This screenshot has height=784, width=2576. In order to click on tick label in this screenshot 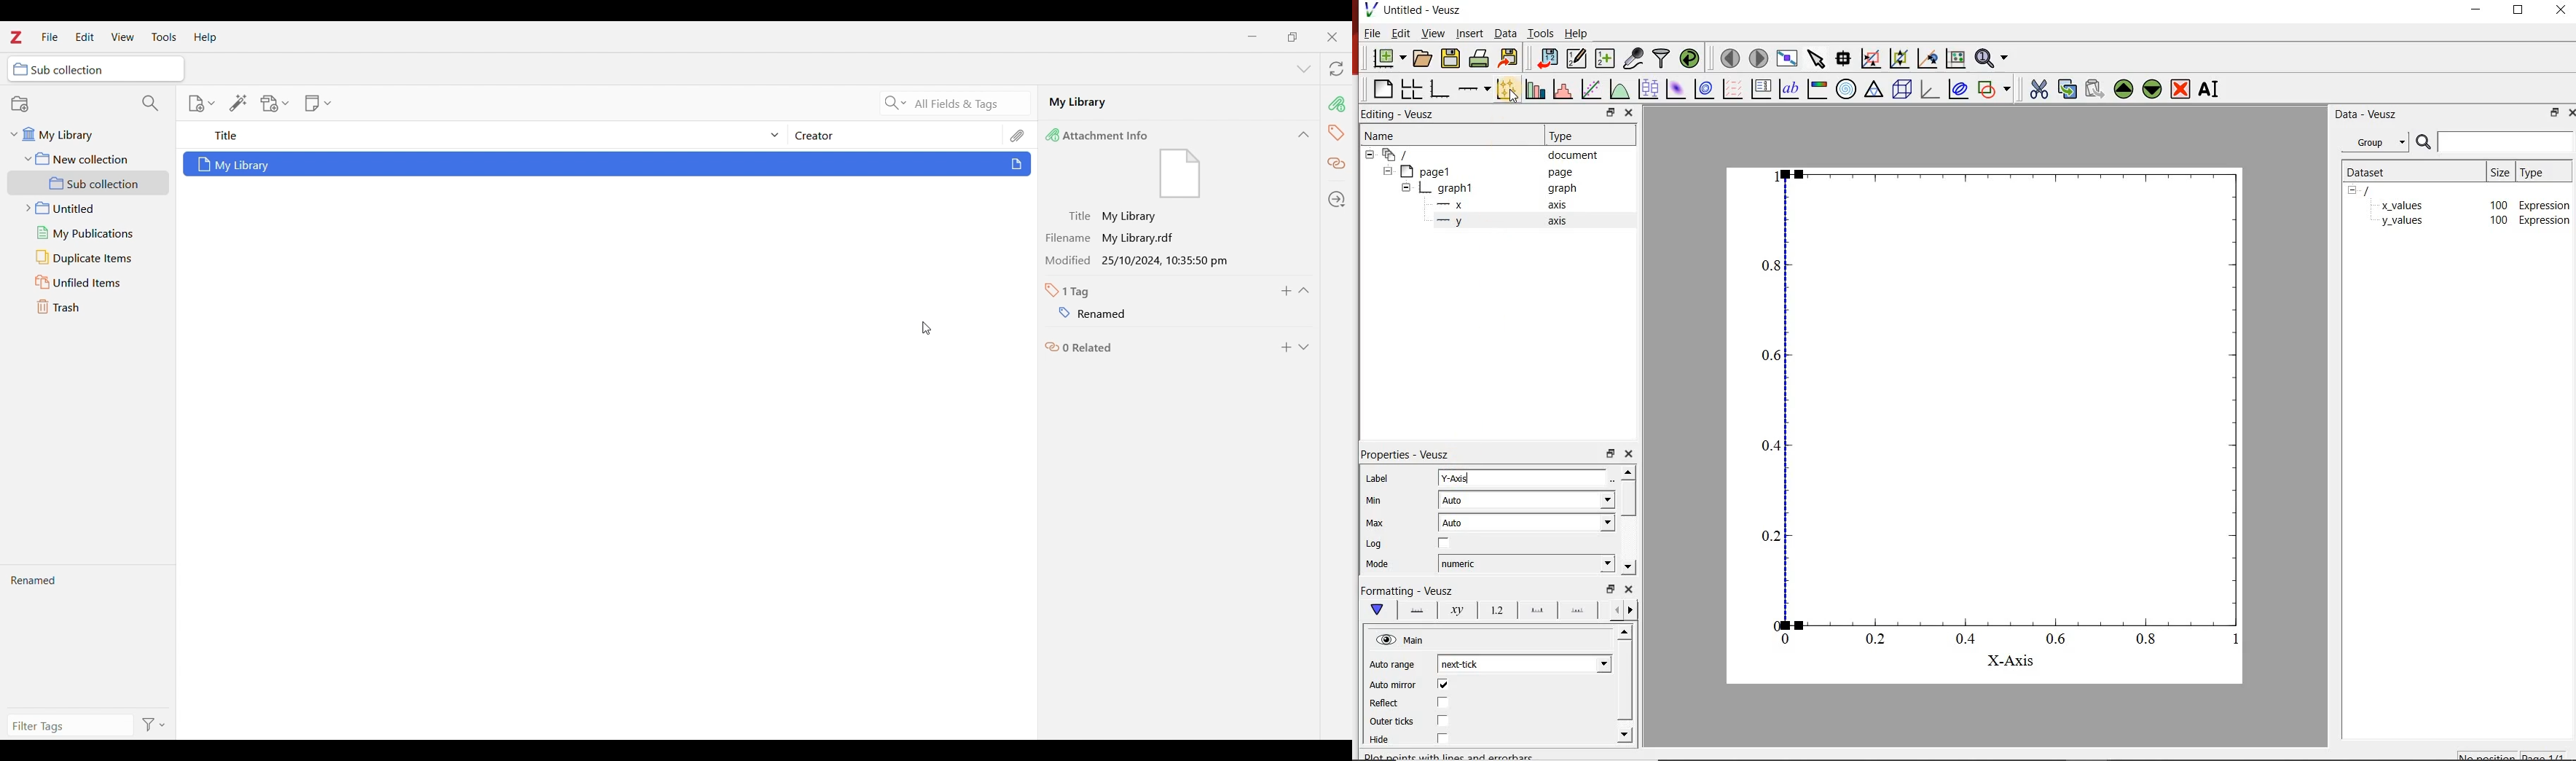, I will do `click(1499, 610)`.